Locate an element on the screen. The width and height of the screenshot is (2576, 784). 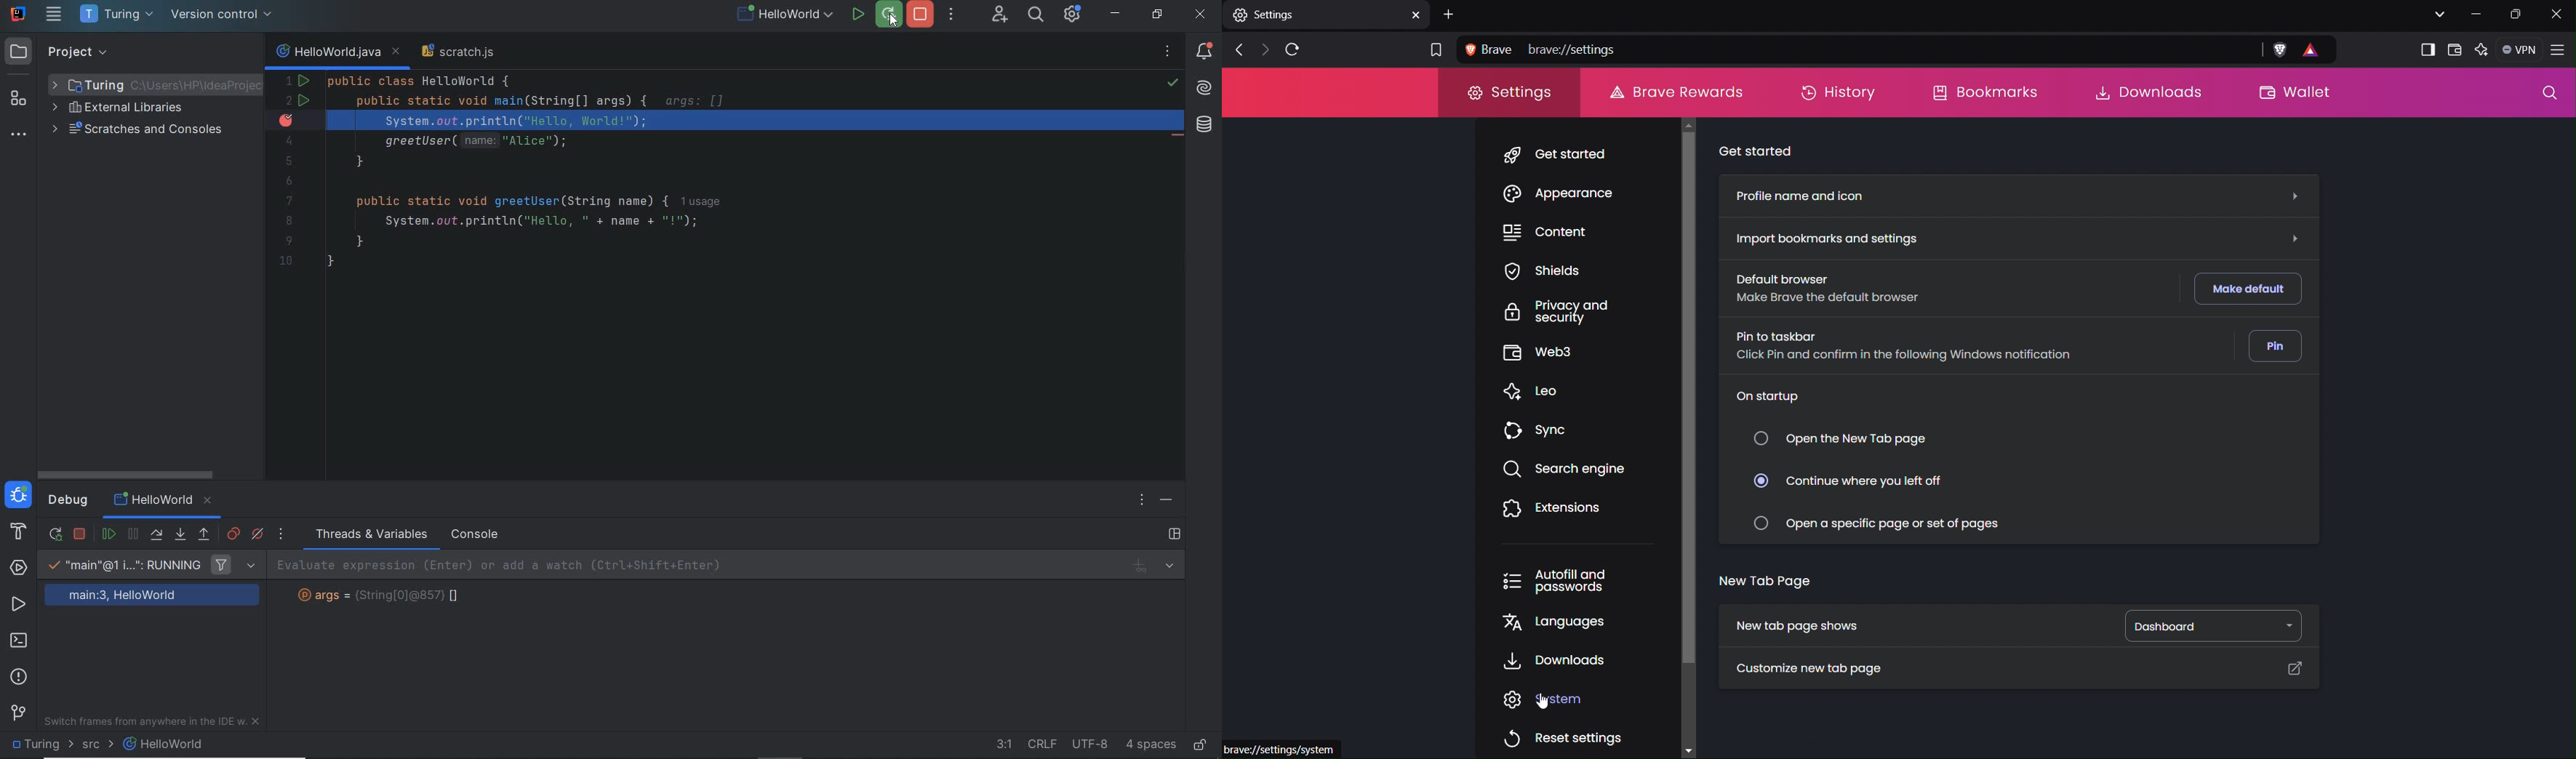
Appearance is located at coordinates (1558, 195).